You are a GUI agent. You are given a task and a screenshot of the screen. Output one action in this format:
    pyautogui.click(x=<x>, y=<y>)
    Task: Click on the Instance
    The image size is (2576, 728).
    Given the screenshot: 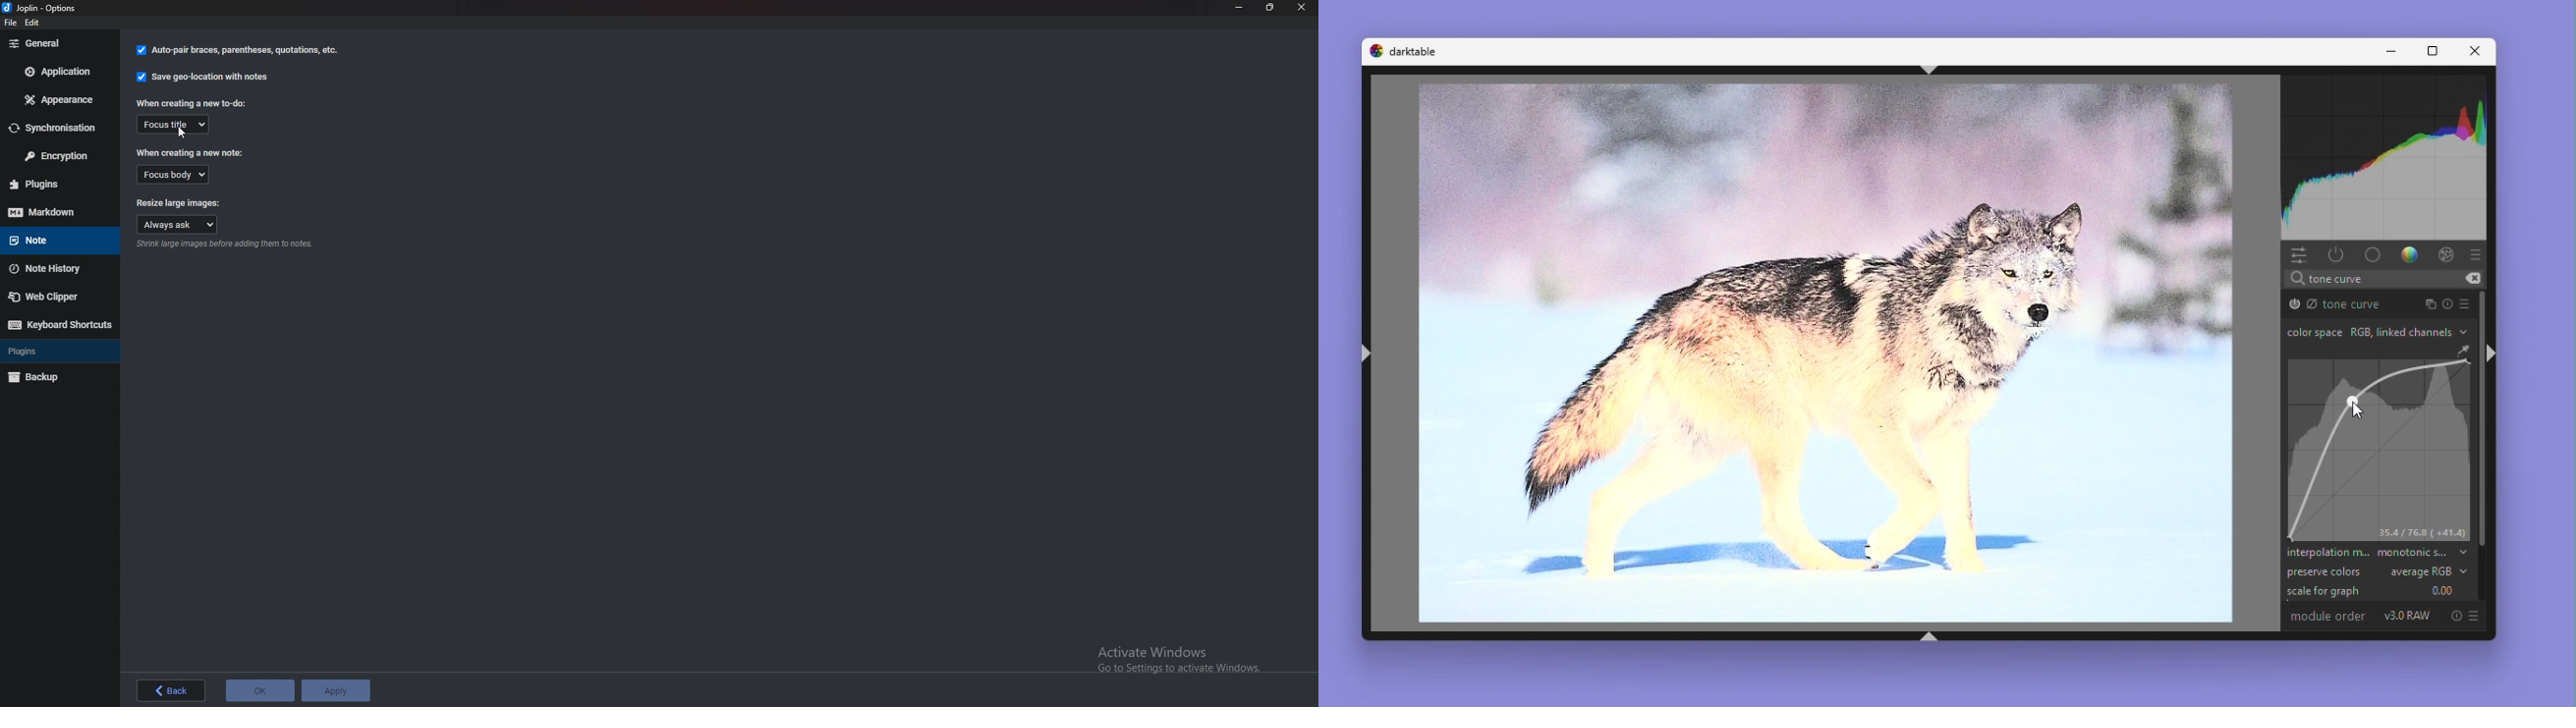 What is the action you would take?
    pyautogui.click(x=2431, y=303)
    